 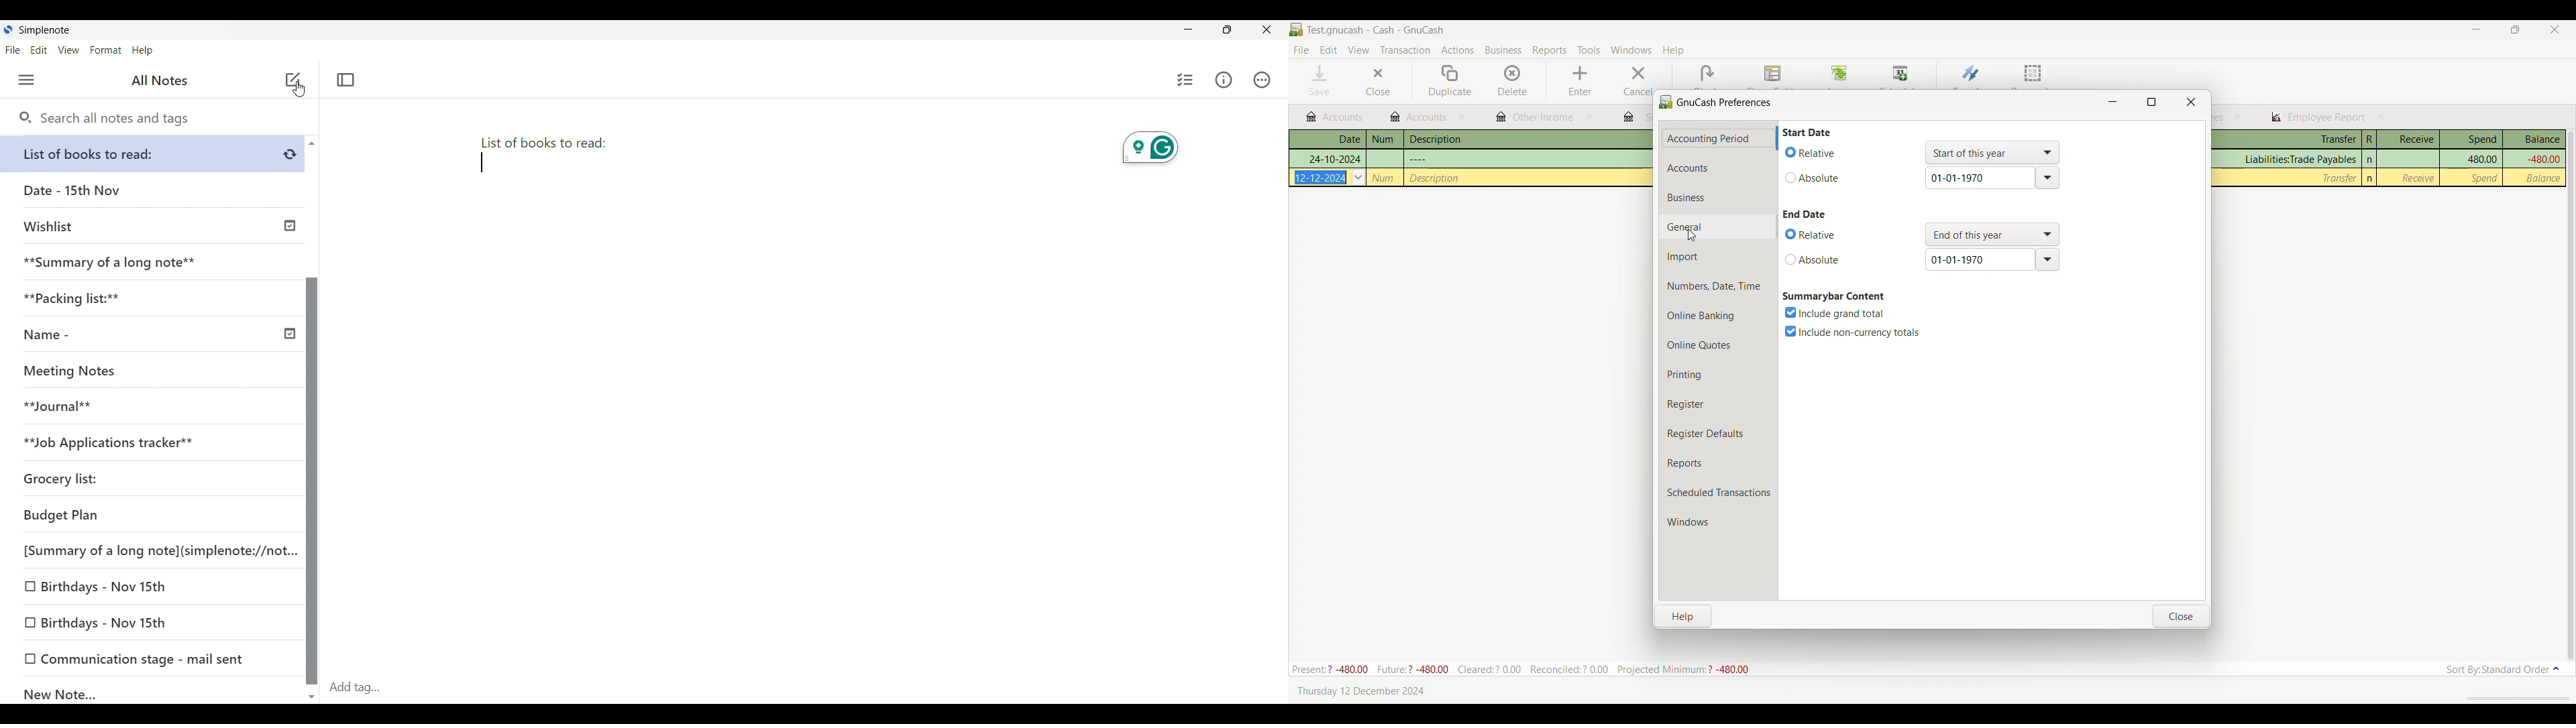 I want to click on Online banking, so click(x=1718, y=316).